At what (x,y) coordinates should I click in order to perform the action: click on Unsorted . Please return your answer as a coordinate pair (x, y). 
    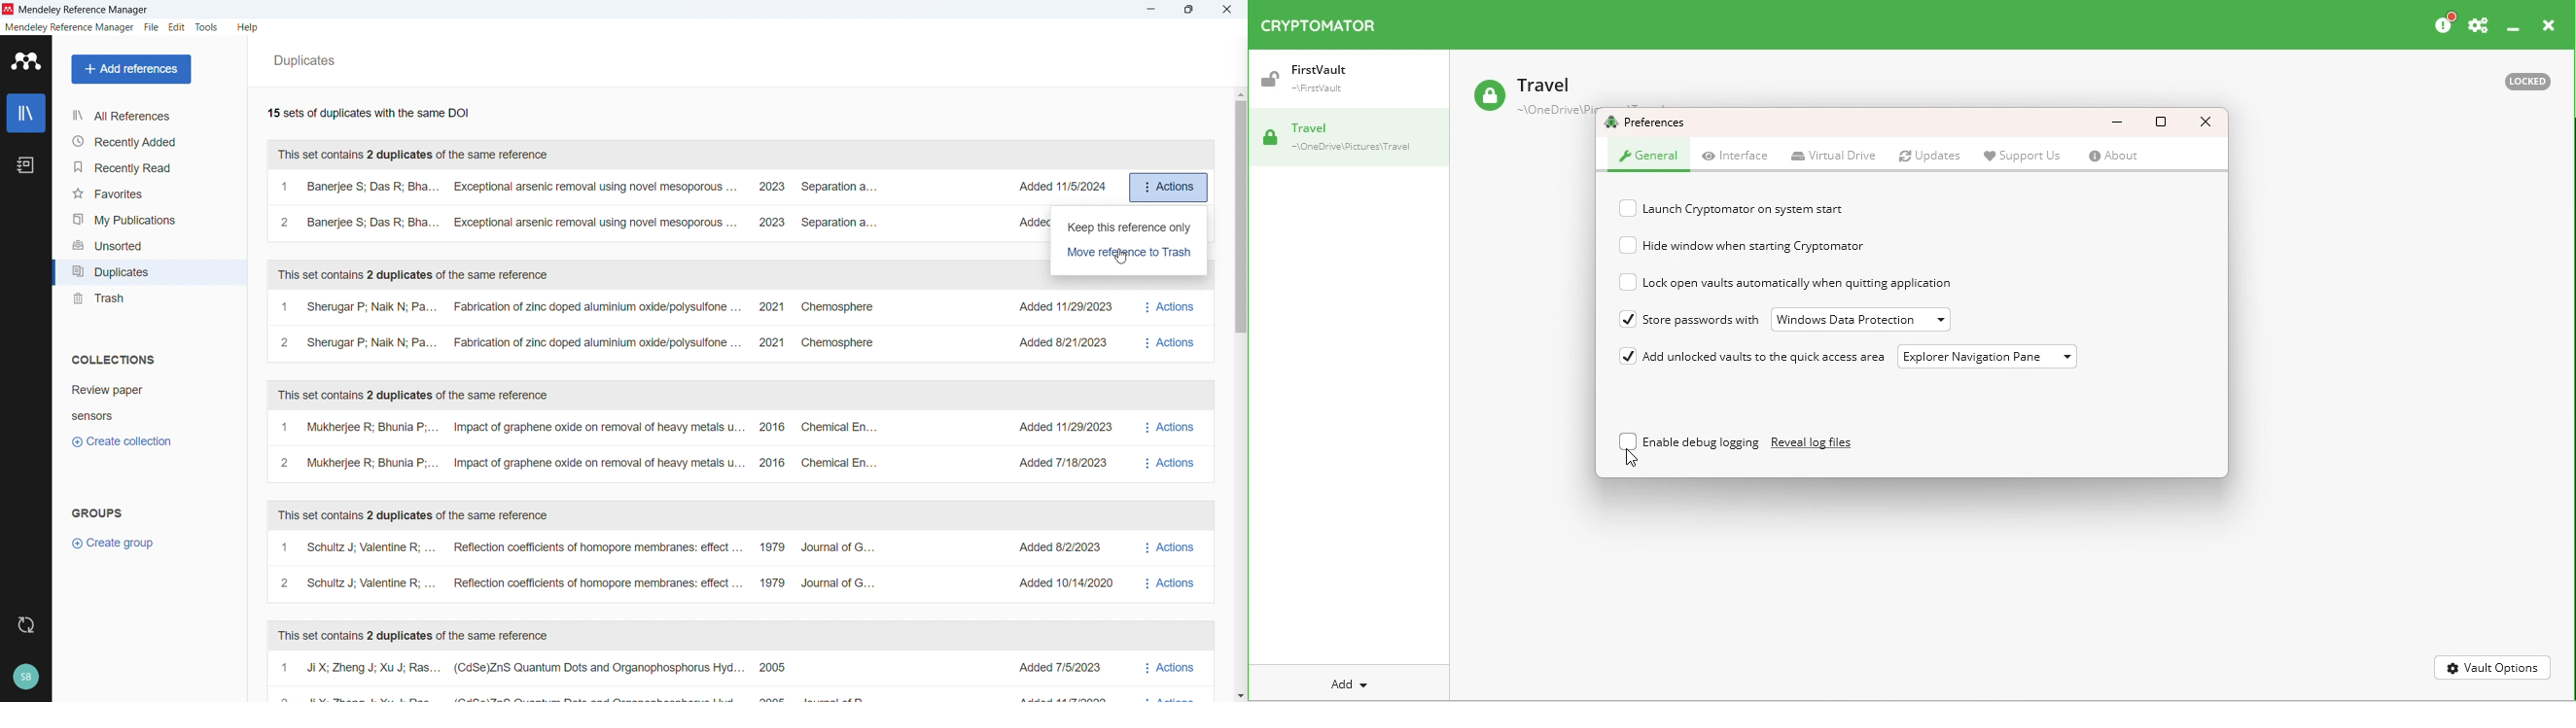
    Looking at the image, I should click on (148, 245).